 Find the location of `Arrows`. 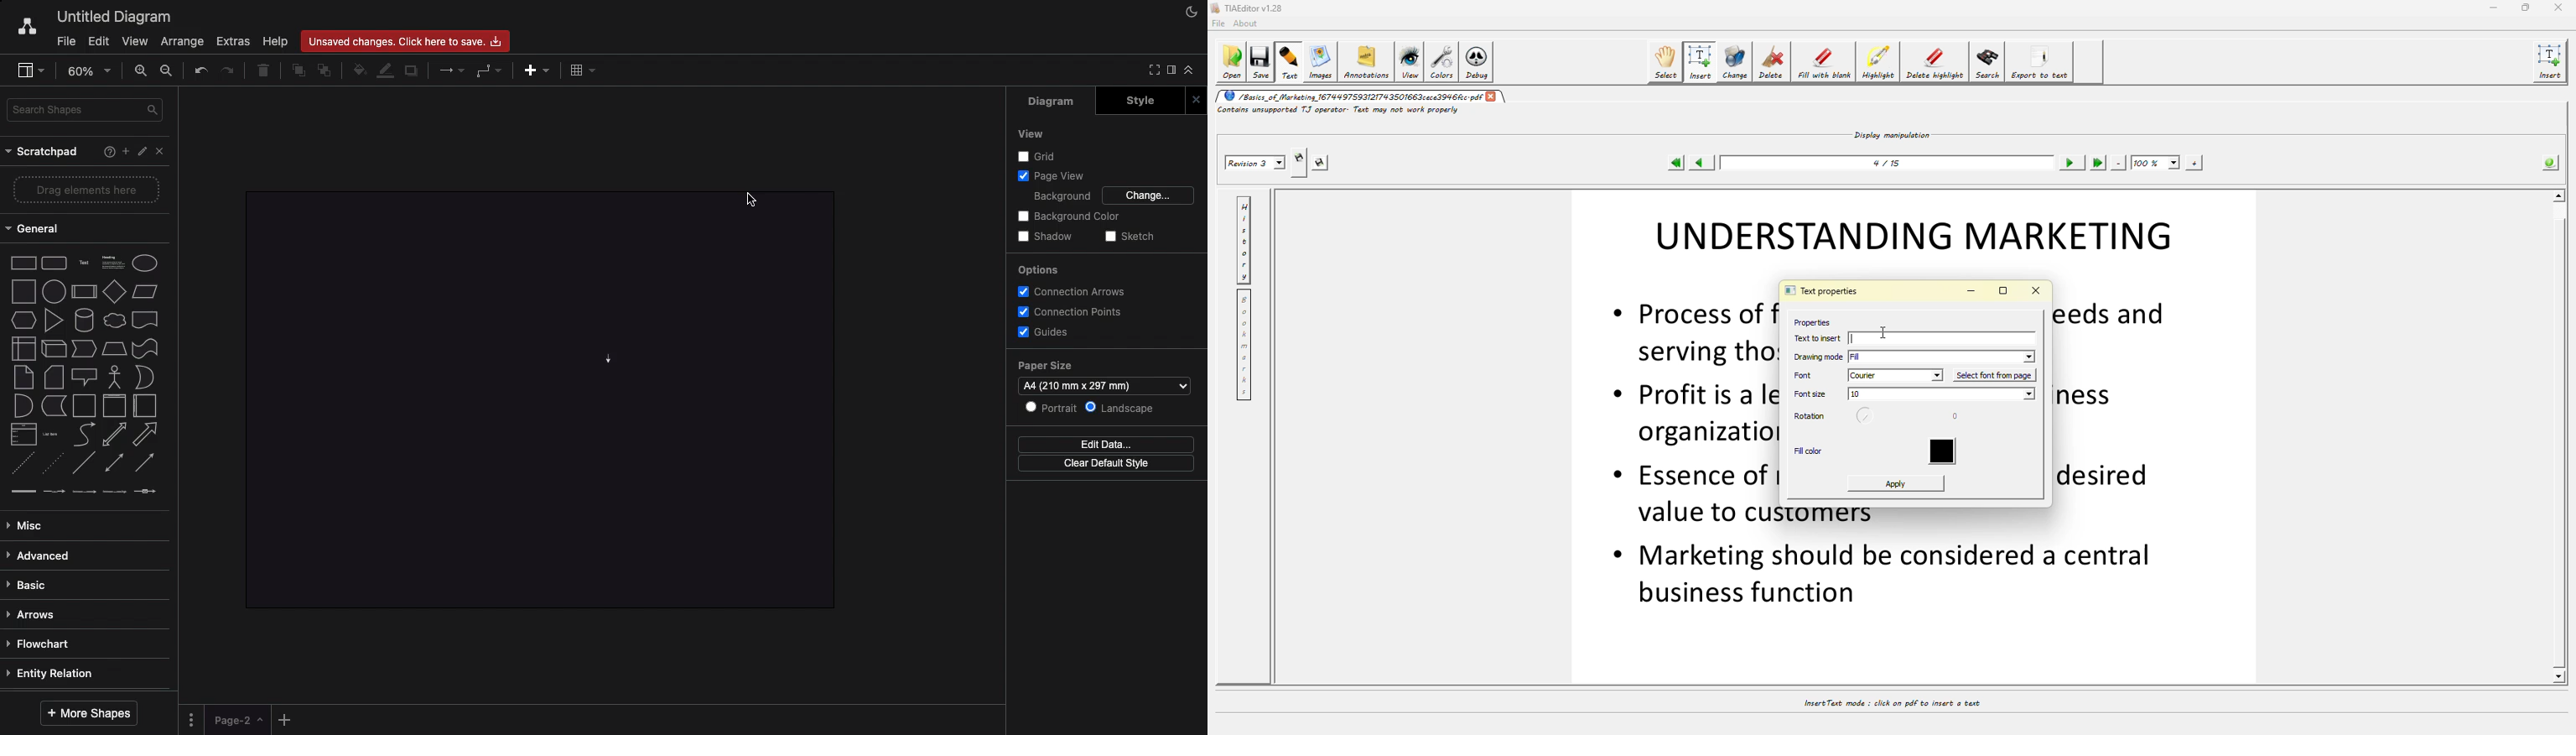

Arrows is located at coordinates (37, 614).